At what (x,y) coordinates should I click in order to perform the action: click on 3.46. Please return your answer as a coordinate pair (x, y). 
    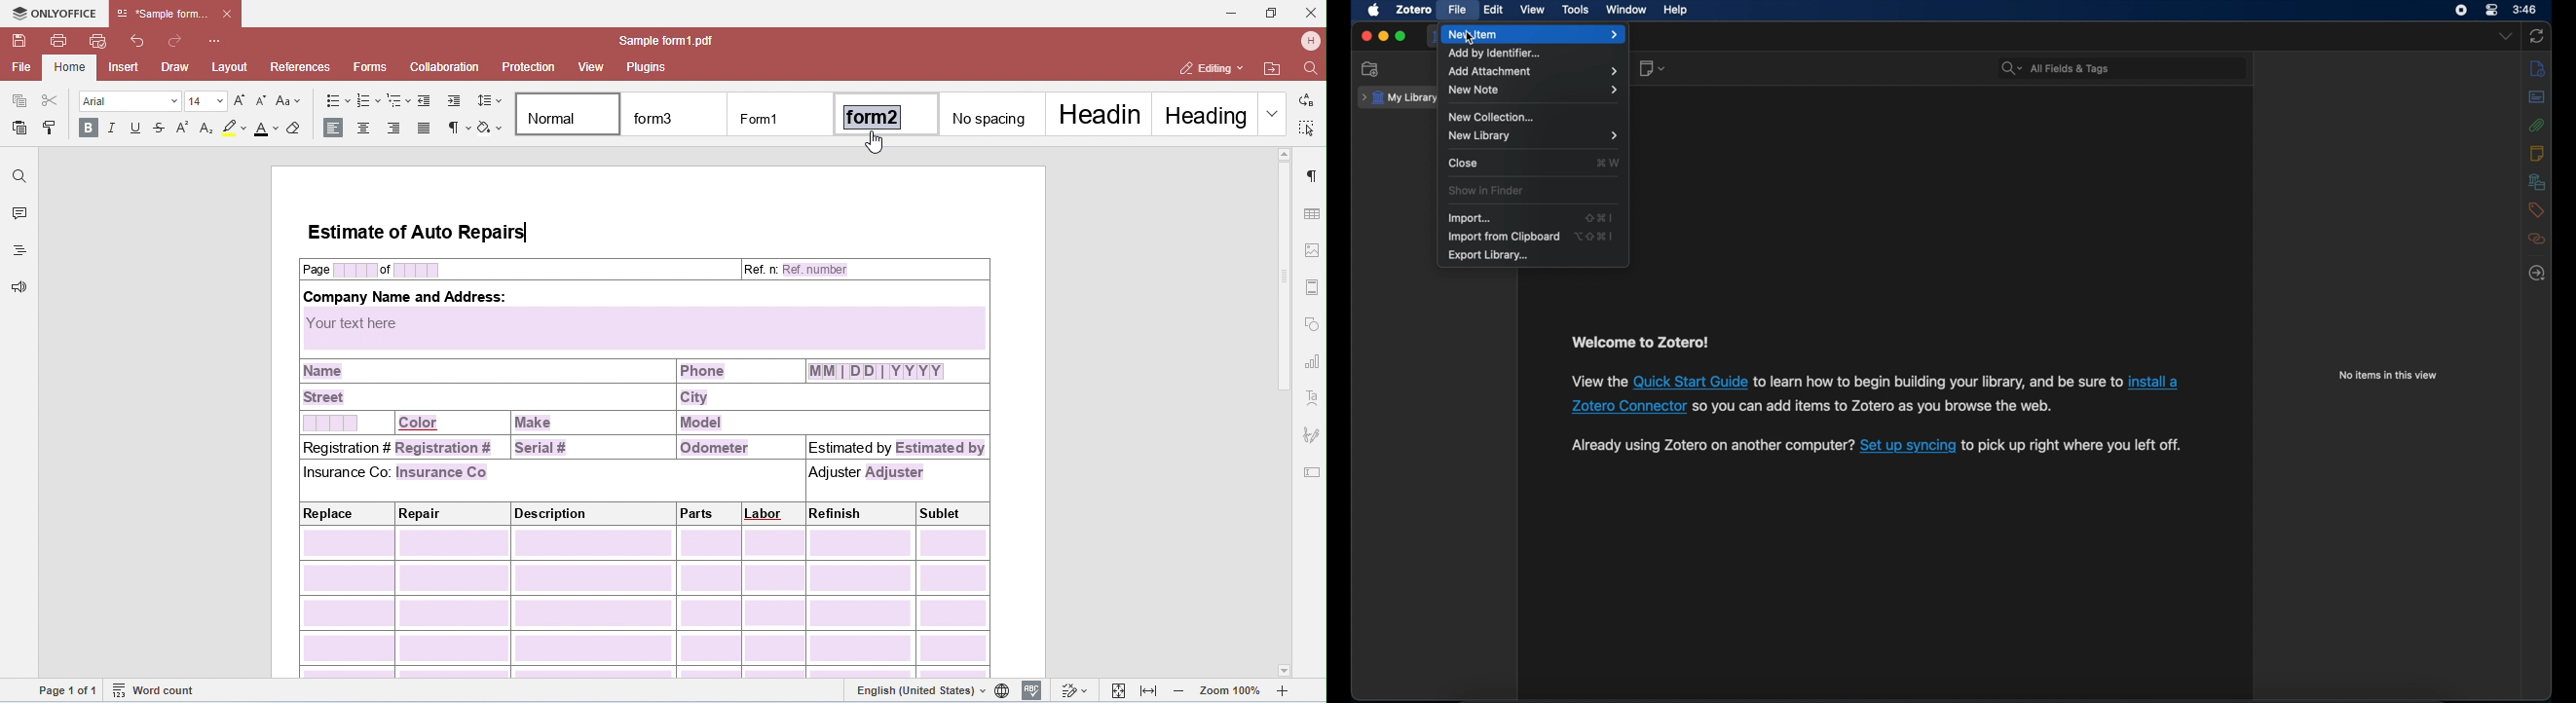
    Looking at the image, I should click on (2526, 10).